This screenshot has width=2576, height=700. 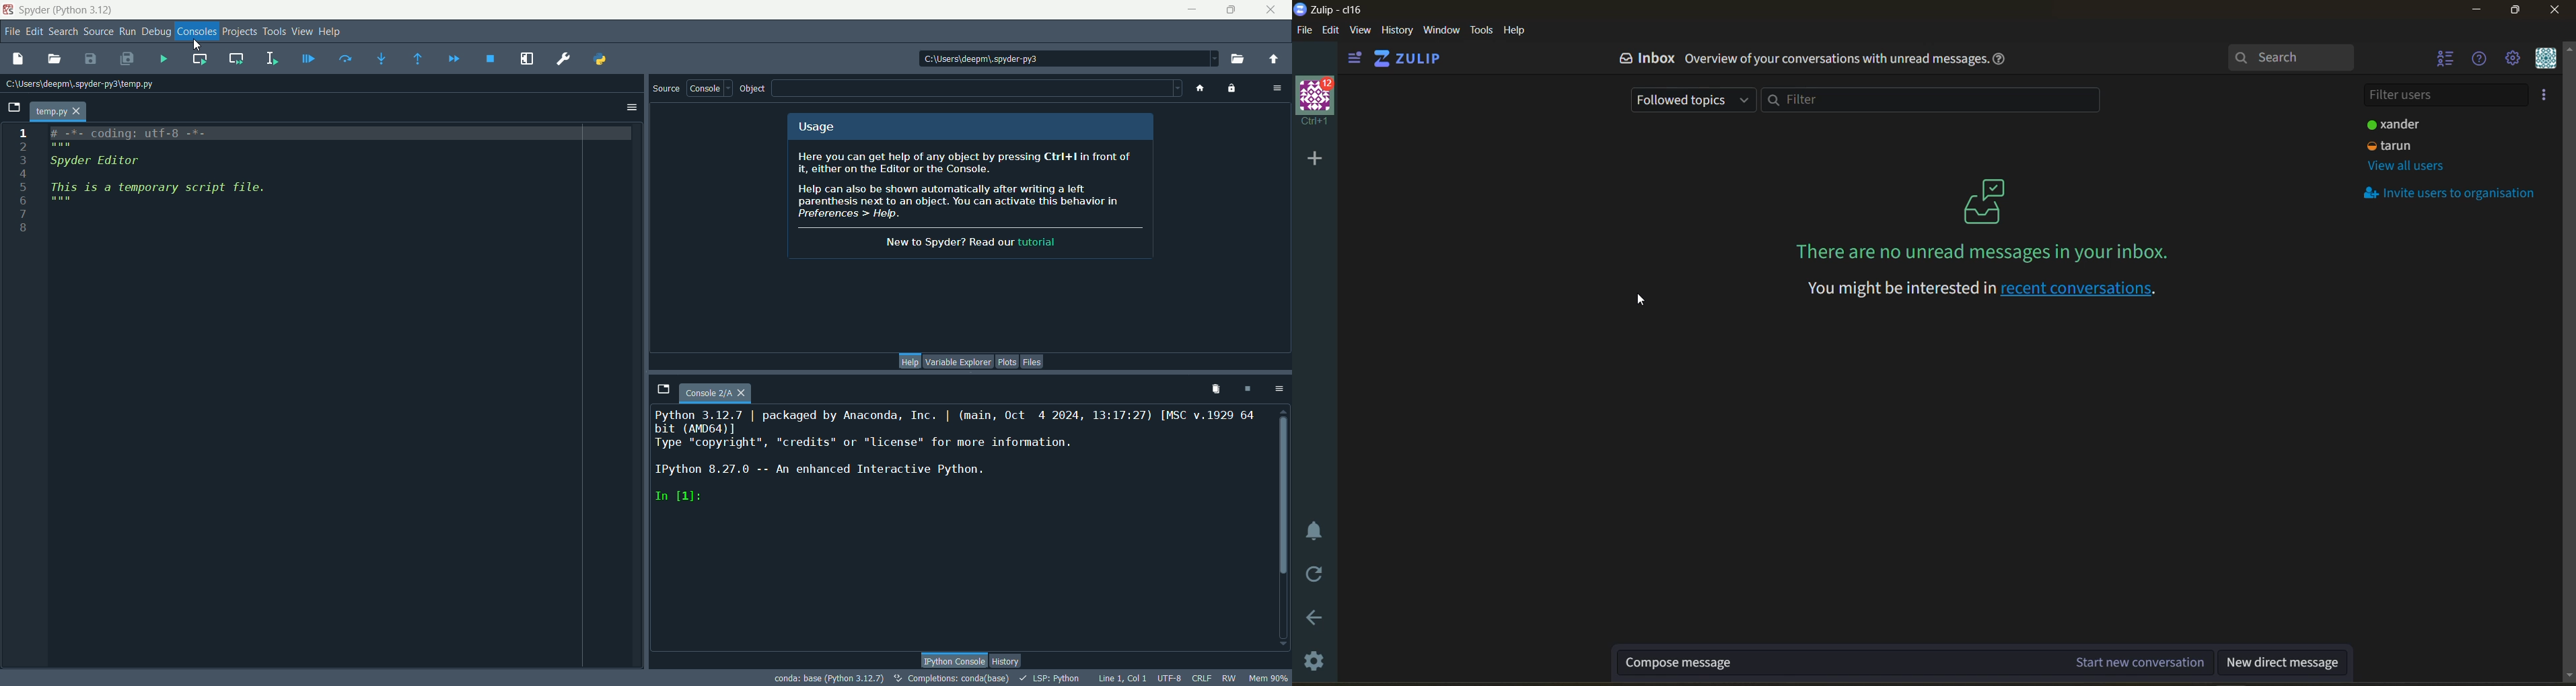 What do you see at coordinates (20, 58) in the screenshot?
I see `new` at bounding box center [20, 58].